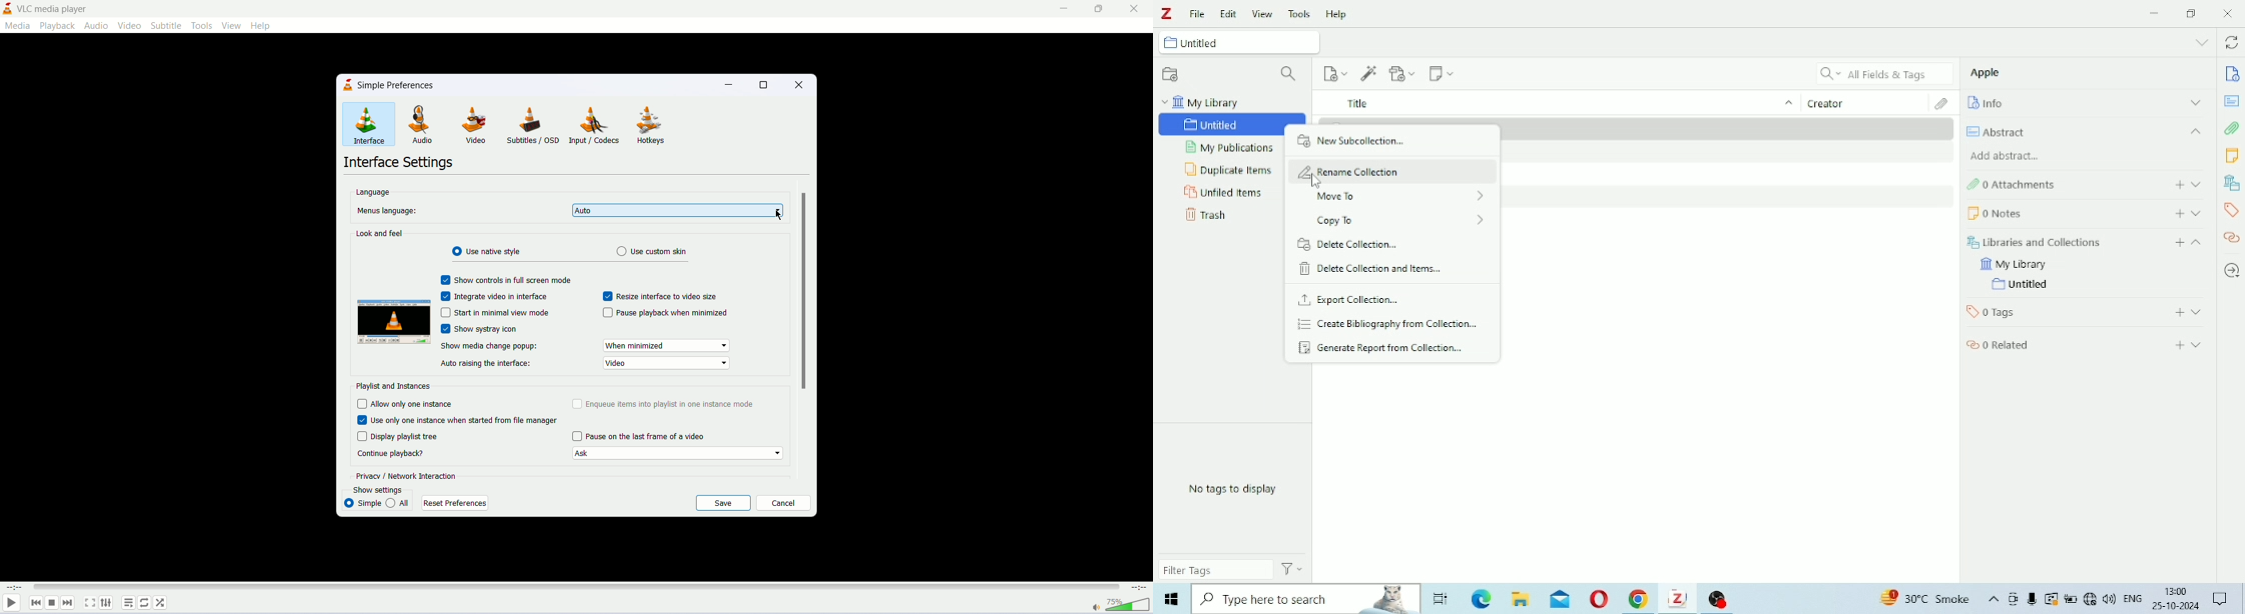 The image size is (2268, 616). What do you see at coordinates (1402, 73) in the screenshot?
I see `Add Attachment` at bounding box center [1402, 73].